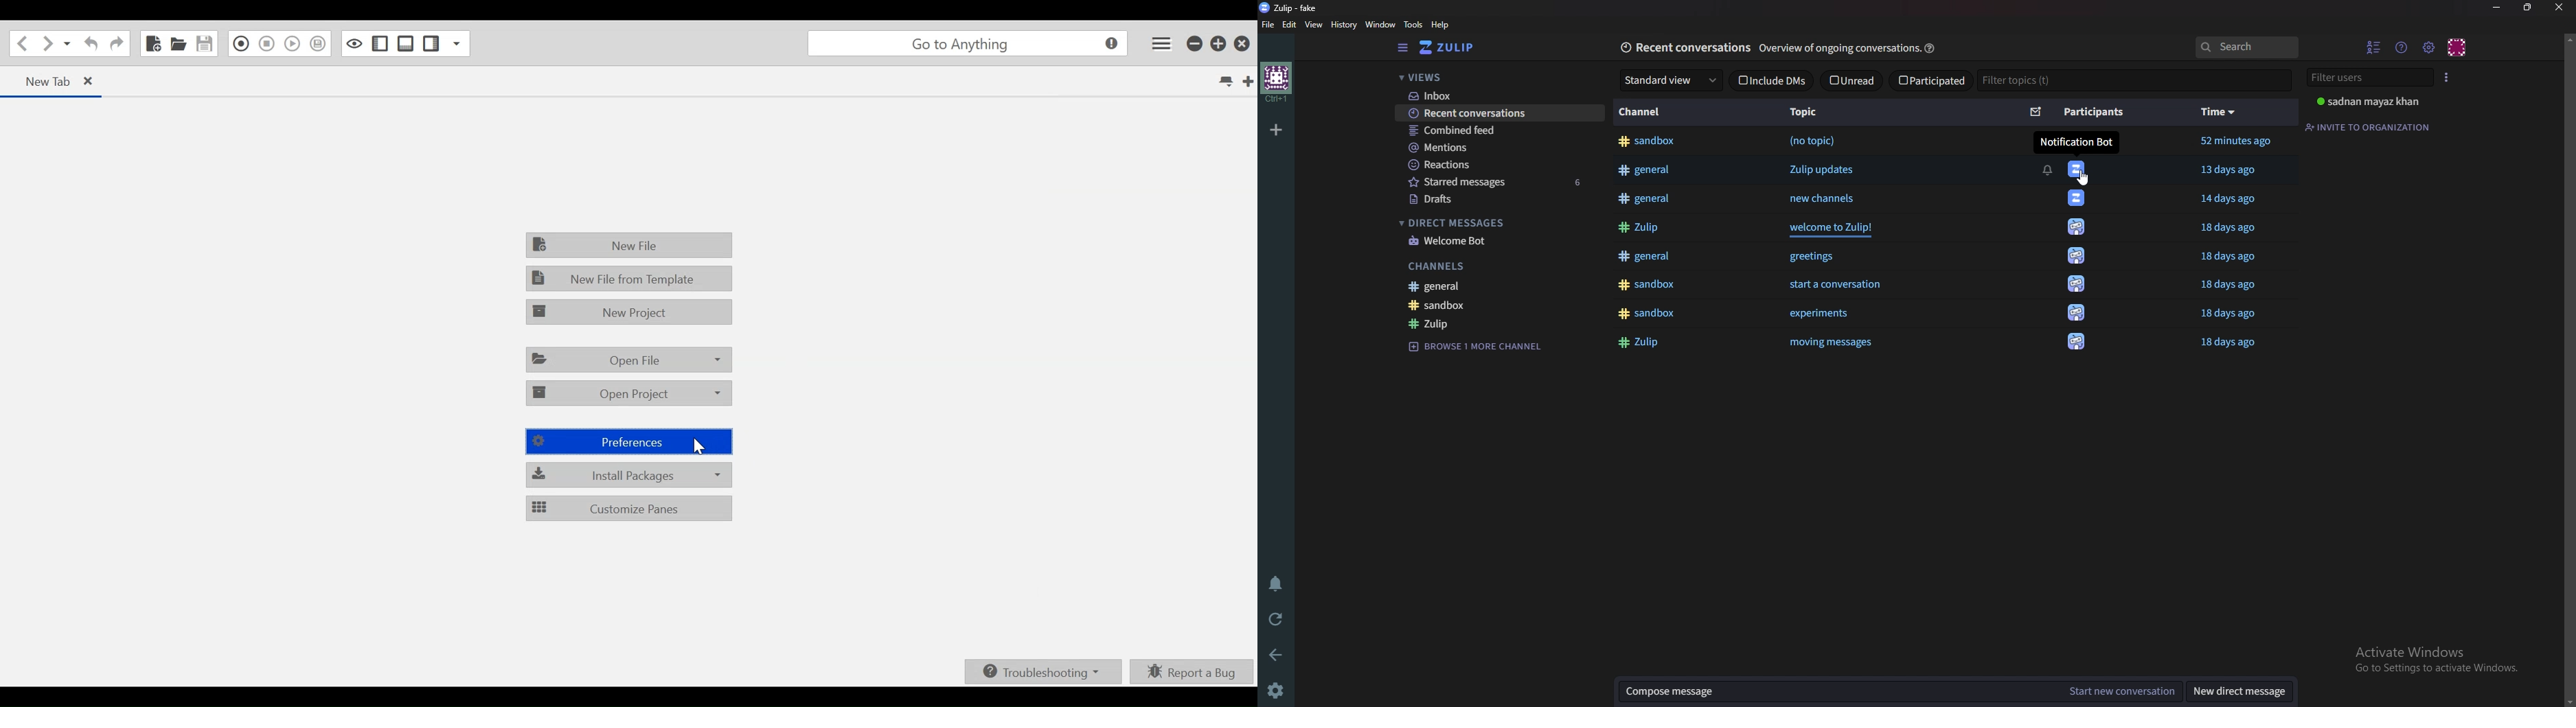  What do you see at coordinates (1836, 691) in the screenshot?
I see `Compose message` at bounding box center [1836, 691].